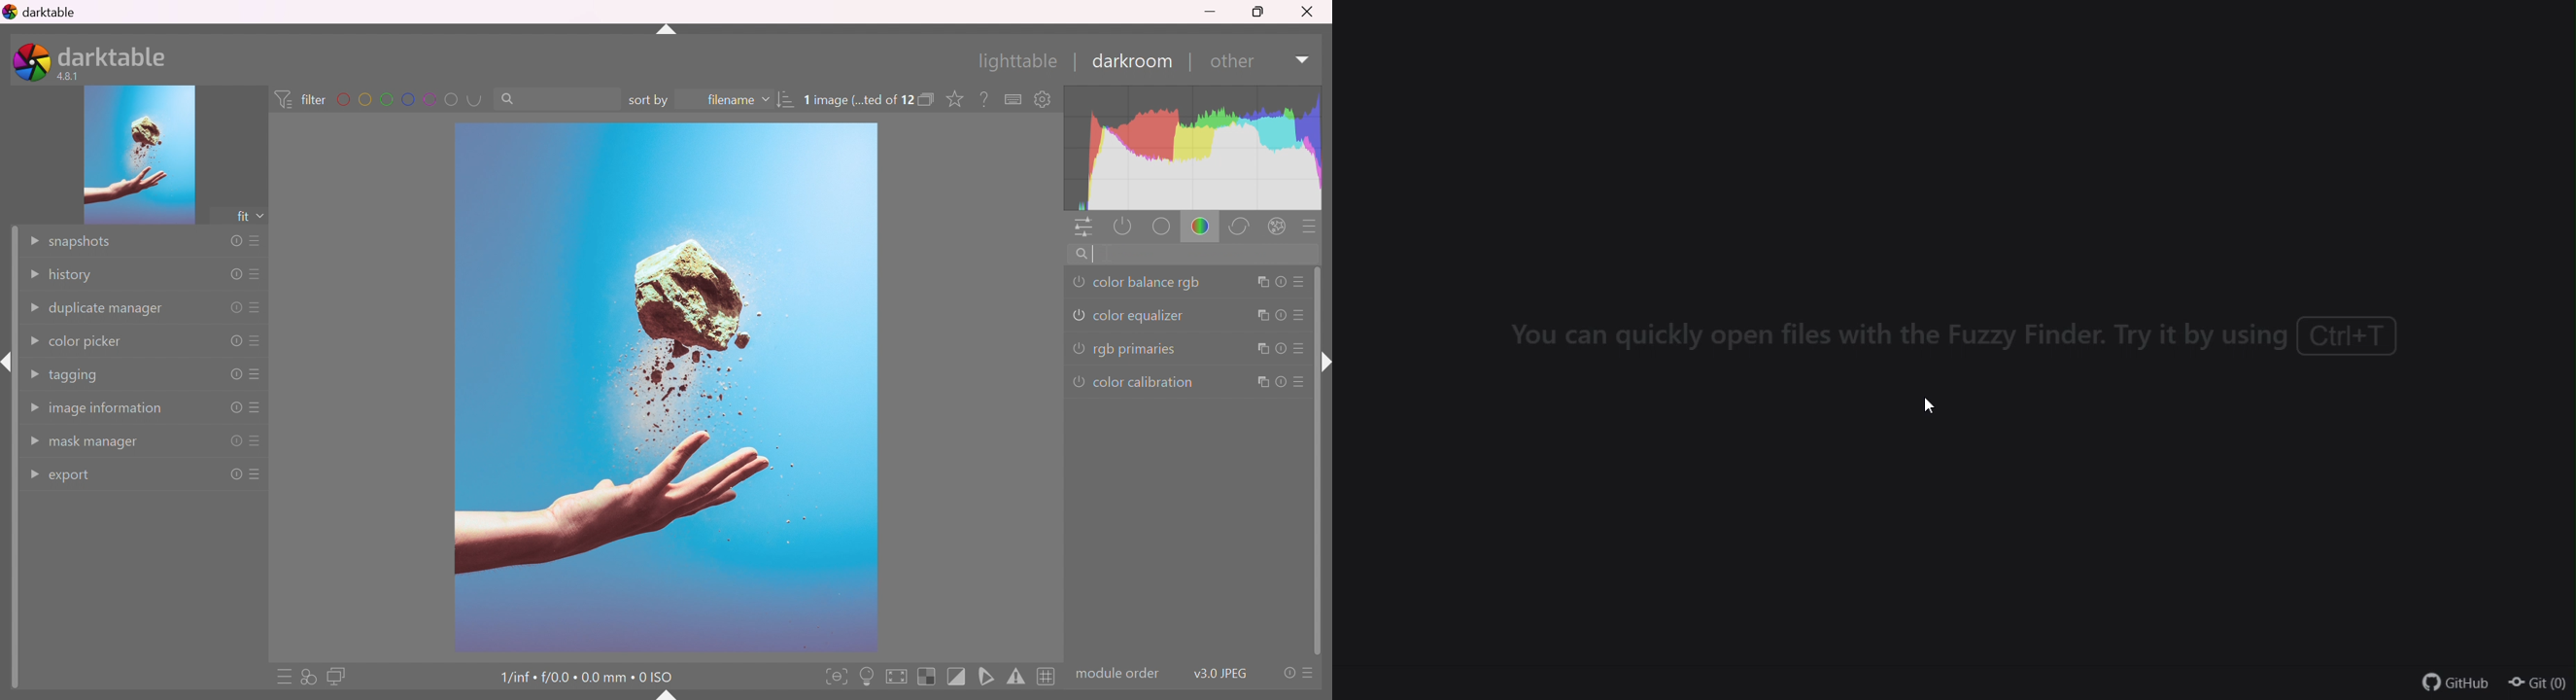  Describe the element at coordinates (1152, 282) in the screenshot. I see `color balance rgb` at that location.